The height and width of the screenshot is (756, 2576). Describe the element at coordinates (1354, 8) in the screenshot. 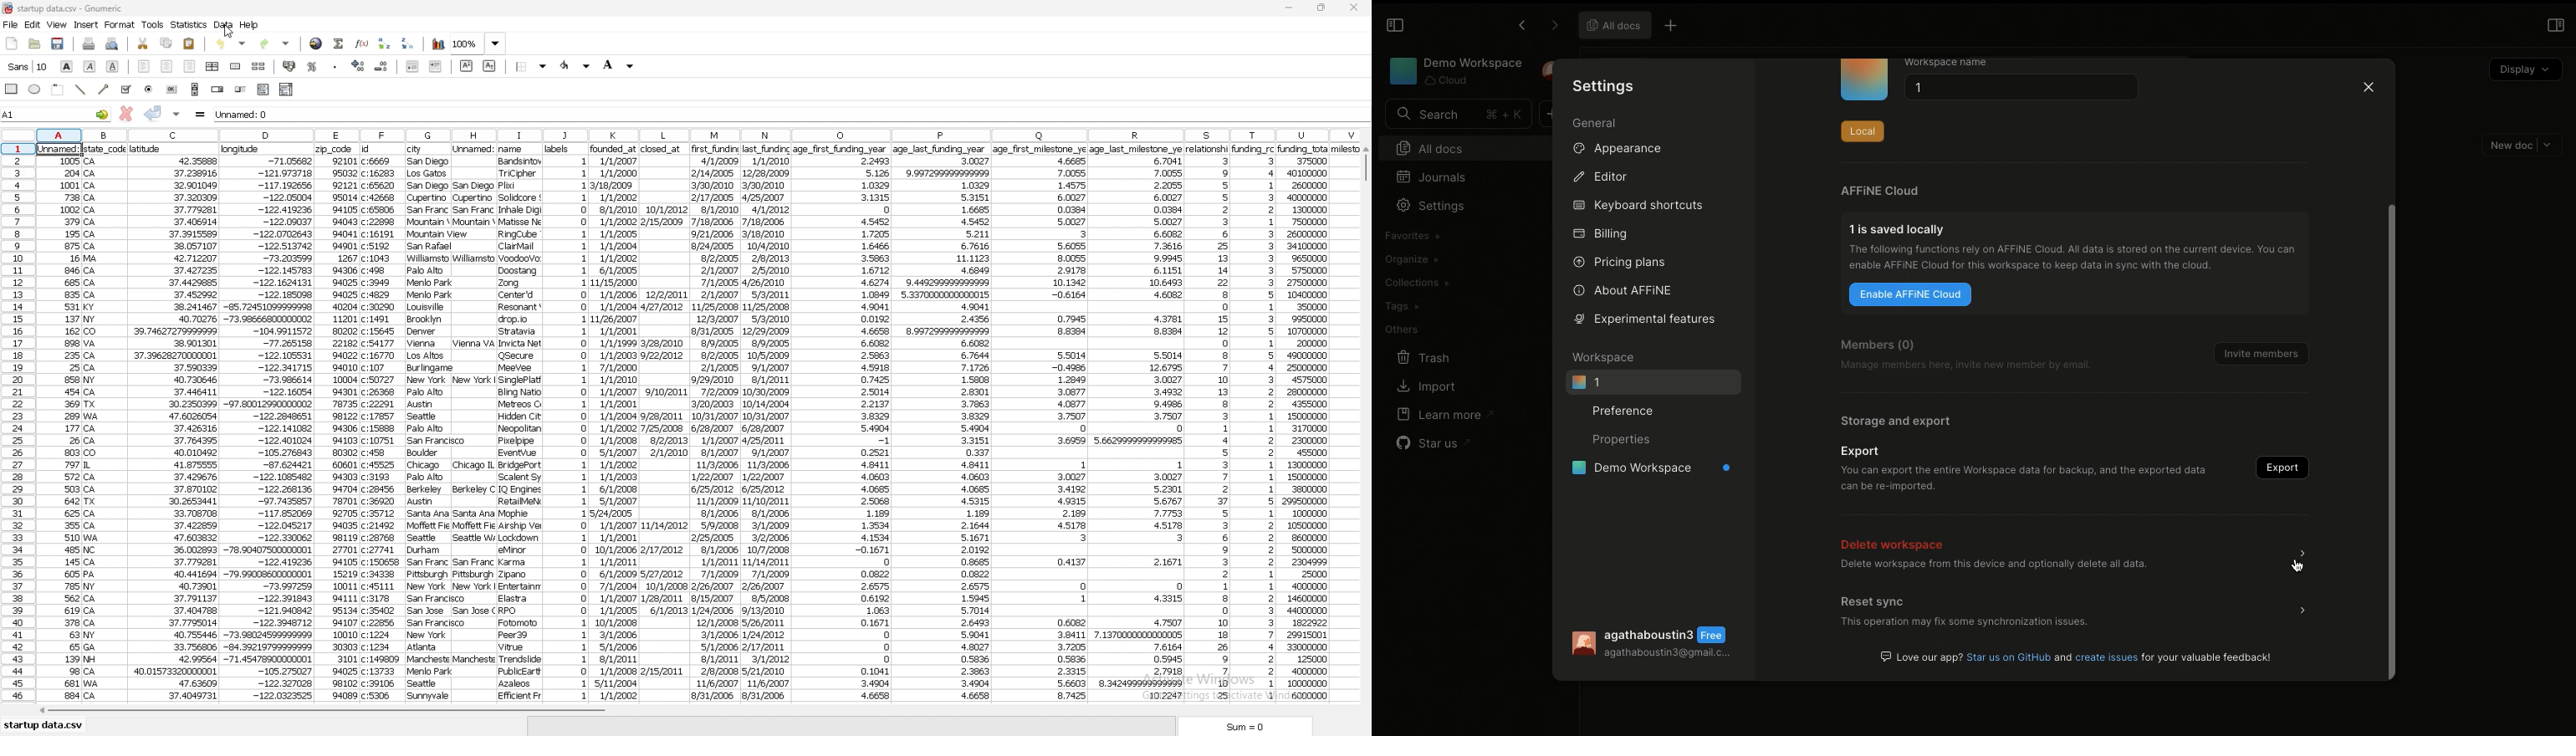

I see `close` at that location.